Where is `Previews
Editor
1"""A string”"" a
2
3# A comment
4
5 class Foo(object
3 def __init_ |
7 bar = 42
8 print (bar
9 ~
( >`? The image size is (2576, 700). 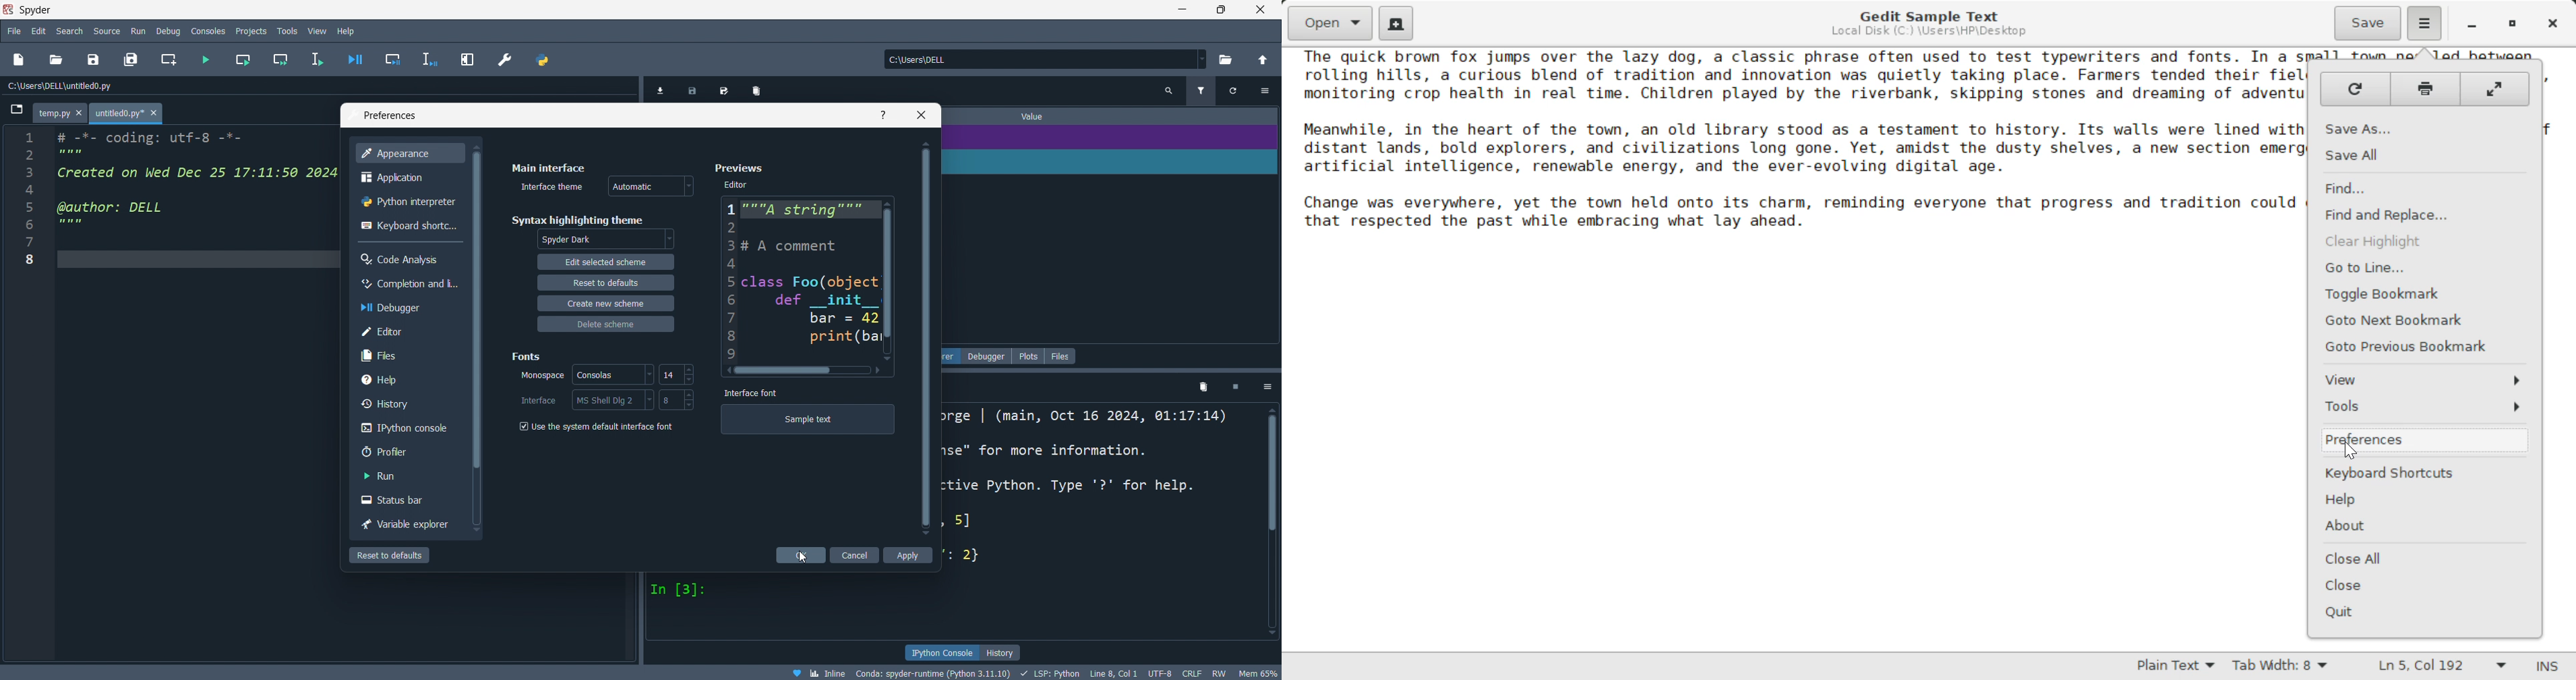
Previews
Editor
1"""A string”"" a
2
3# A comment
4
5 class Foo(object
3 def __init_ |
7 bar = 42
8 print (bar
9 ~
( > is located at coordinates (806, 270).